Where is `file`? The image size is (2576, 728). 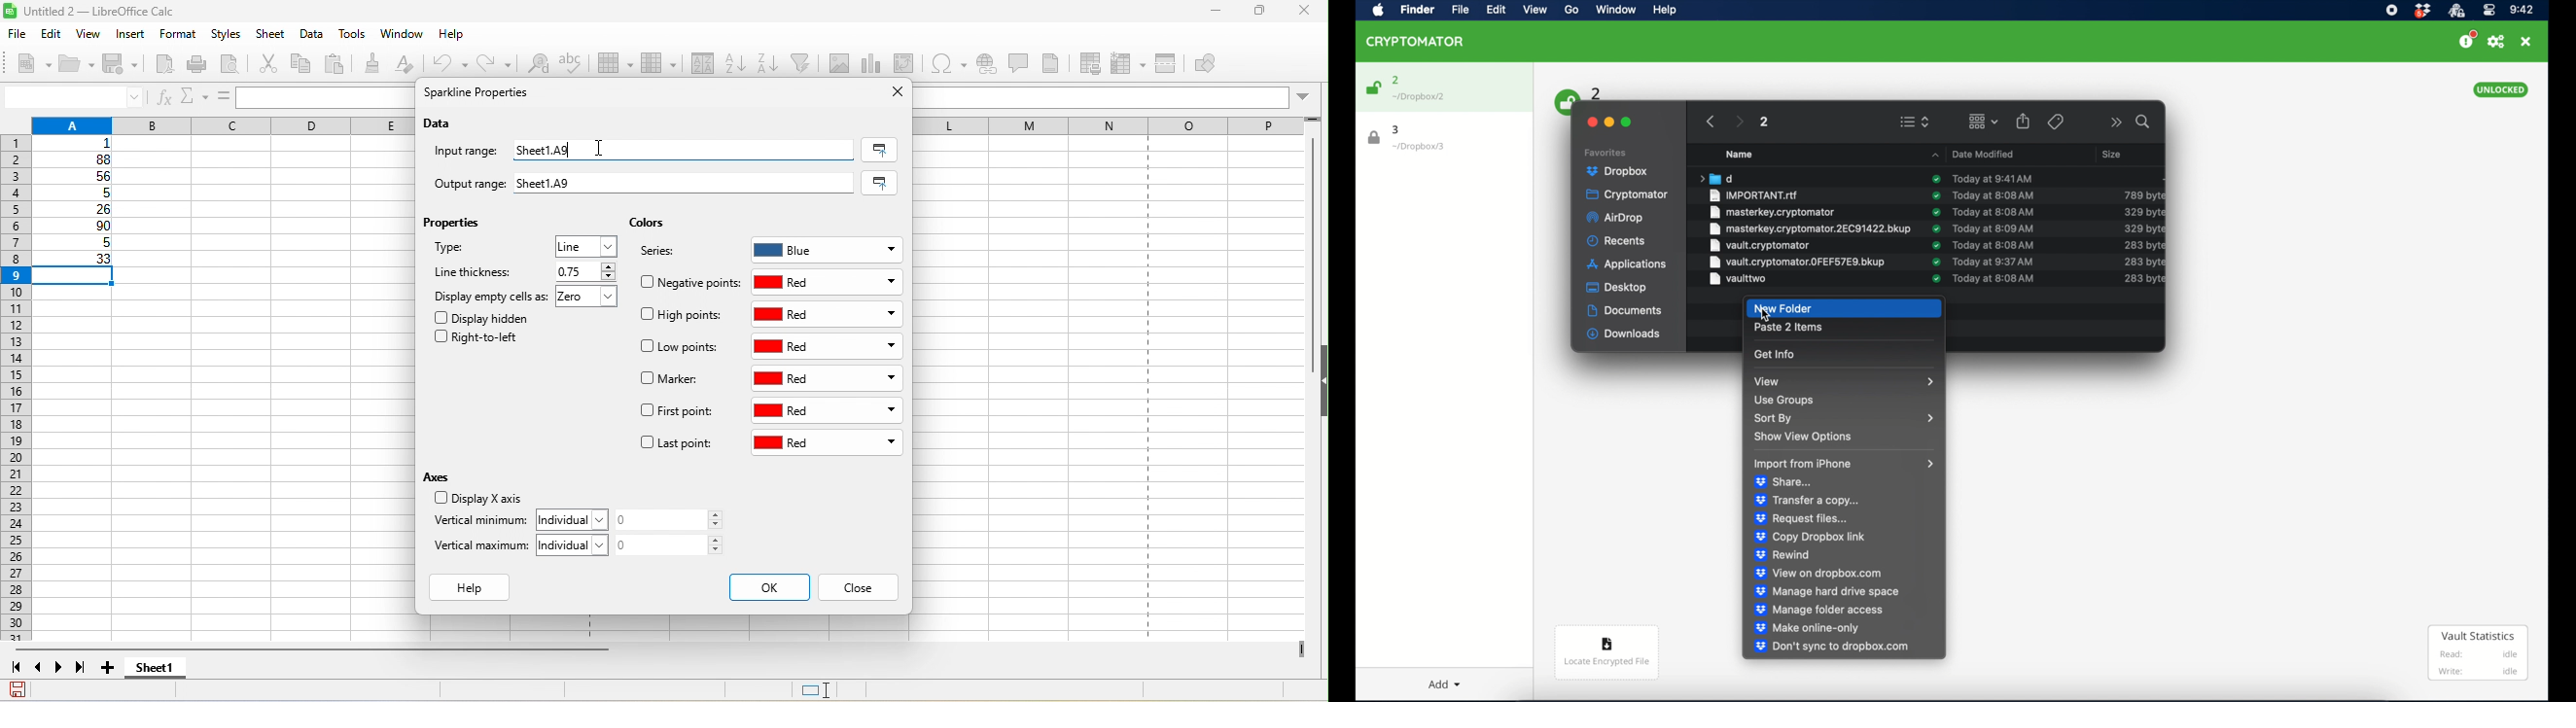
file is located at coordinates (16, 32).